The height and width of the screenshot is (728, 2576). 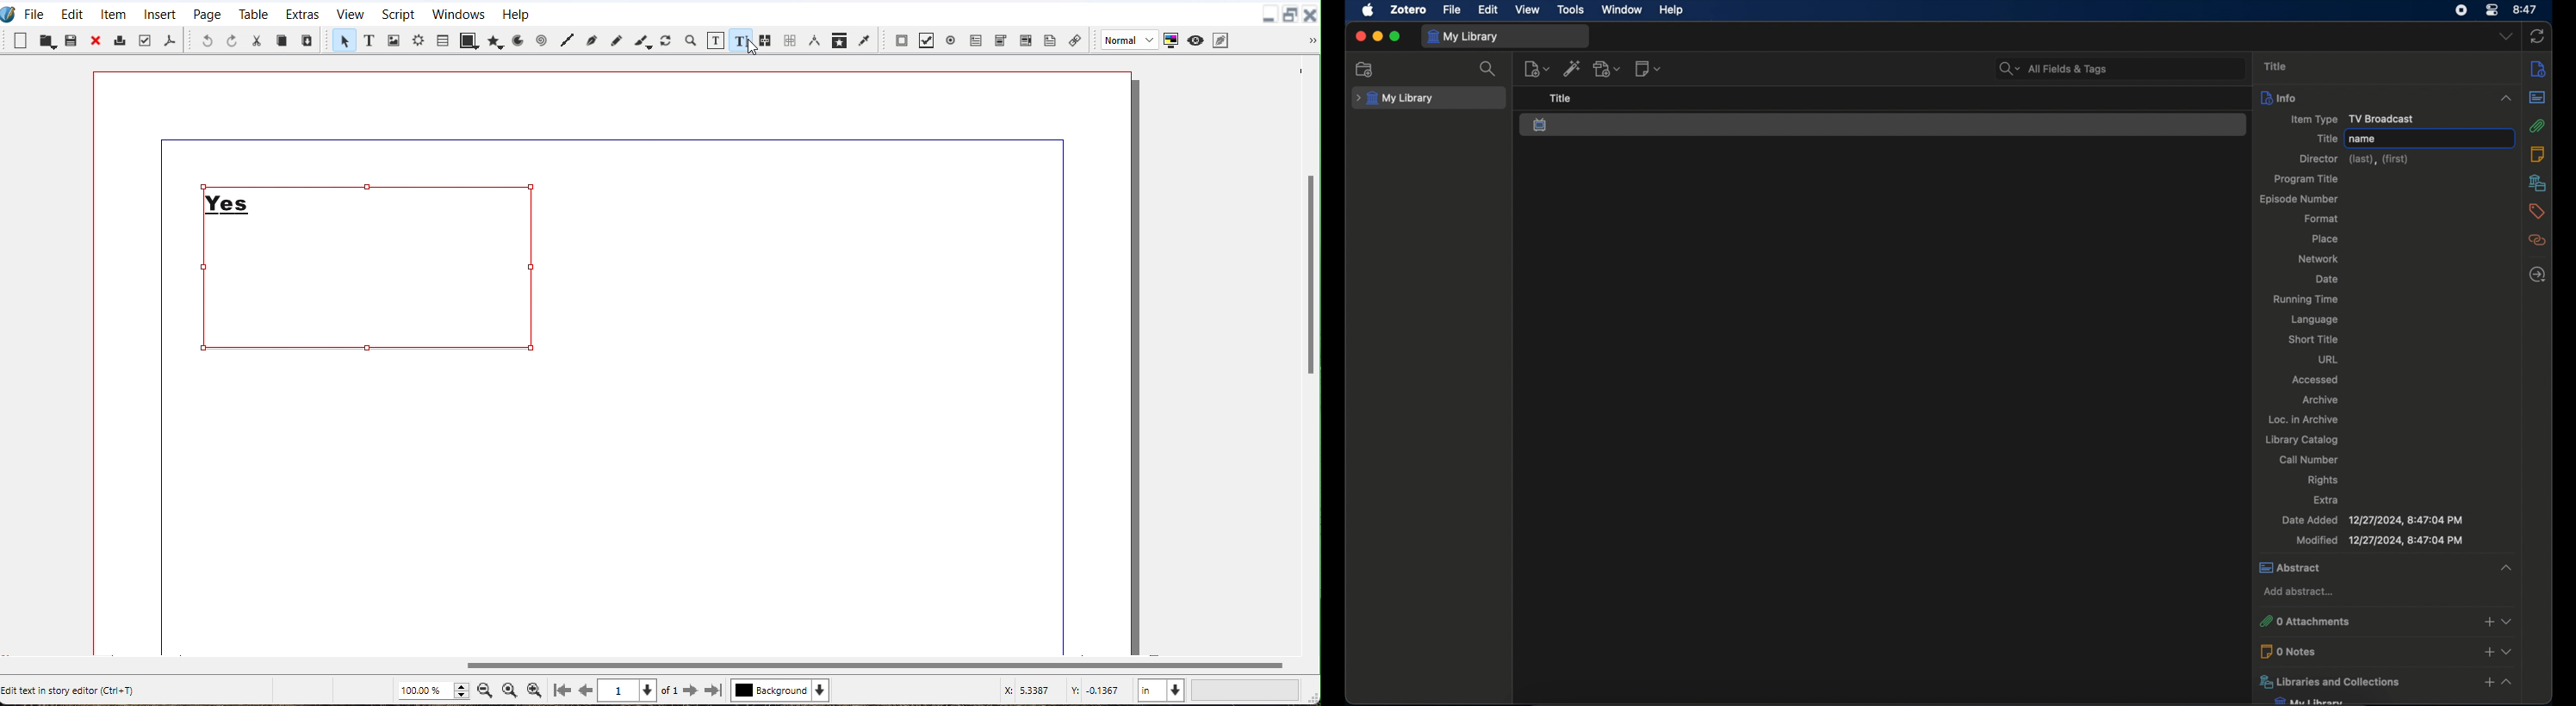 I want to click on edit, so click(x=1489, y=10).